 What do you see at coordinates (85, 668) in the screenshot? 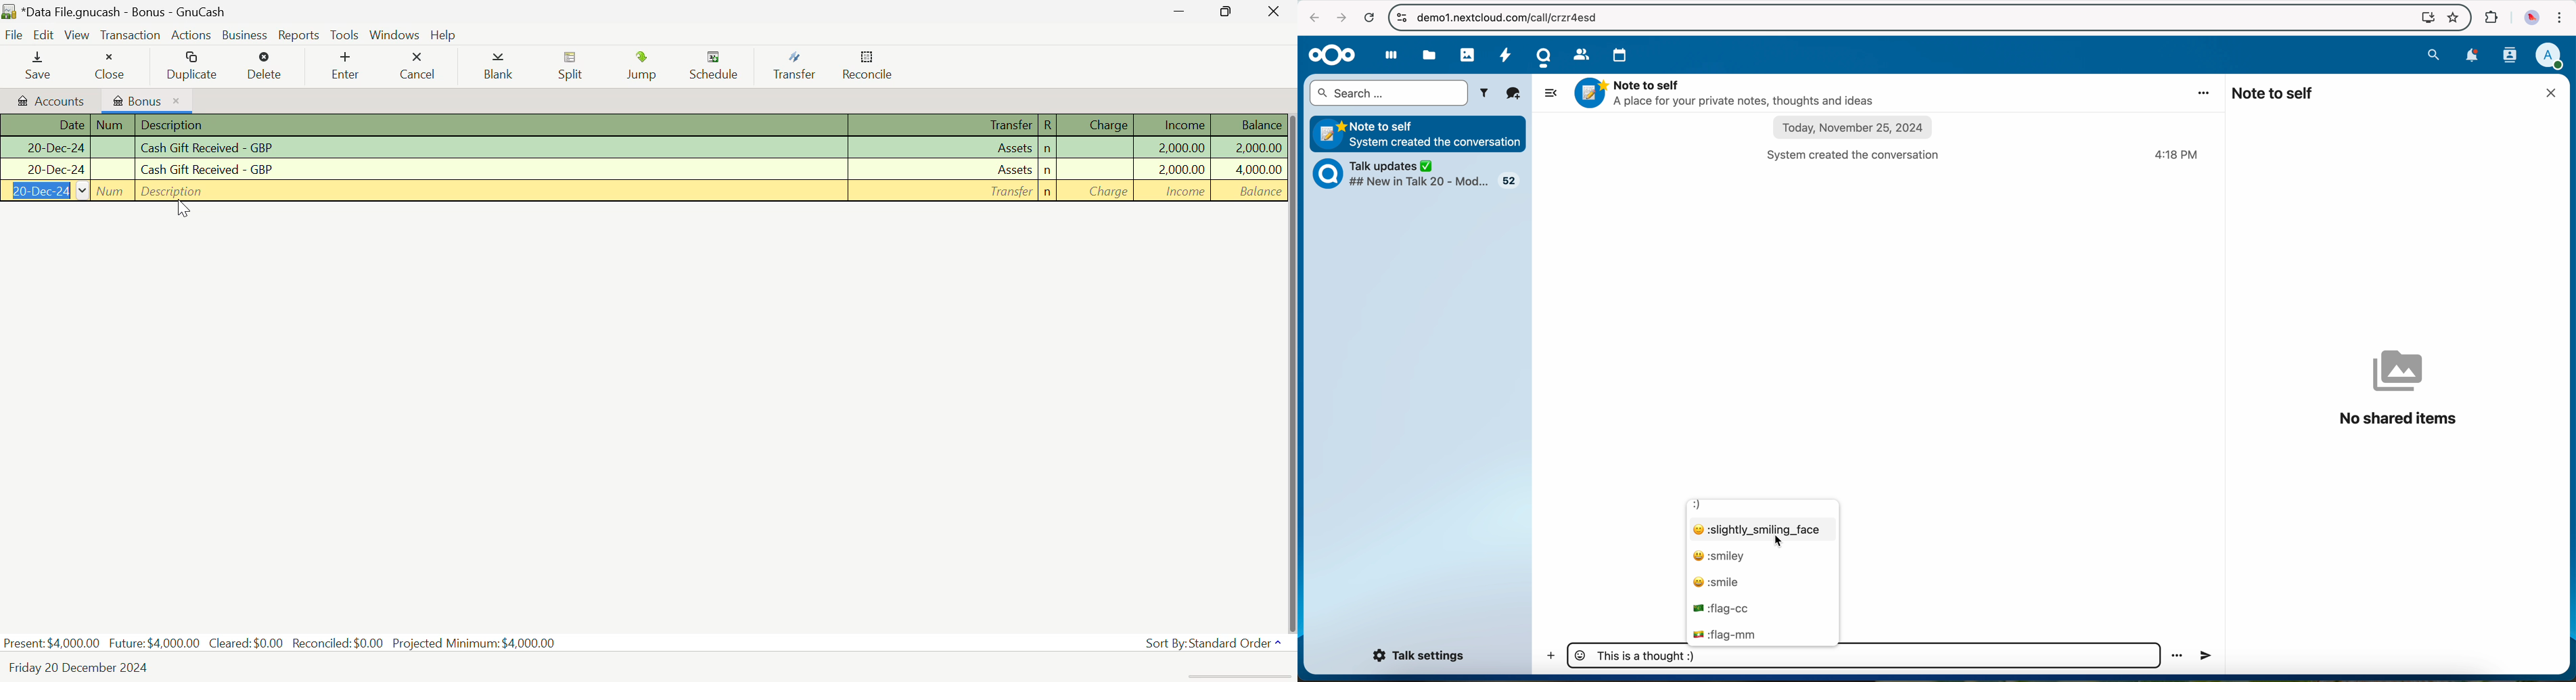
I see `Friday 20 December 2024` at bounding box center [85, 668].